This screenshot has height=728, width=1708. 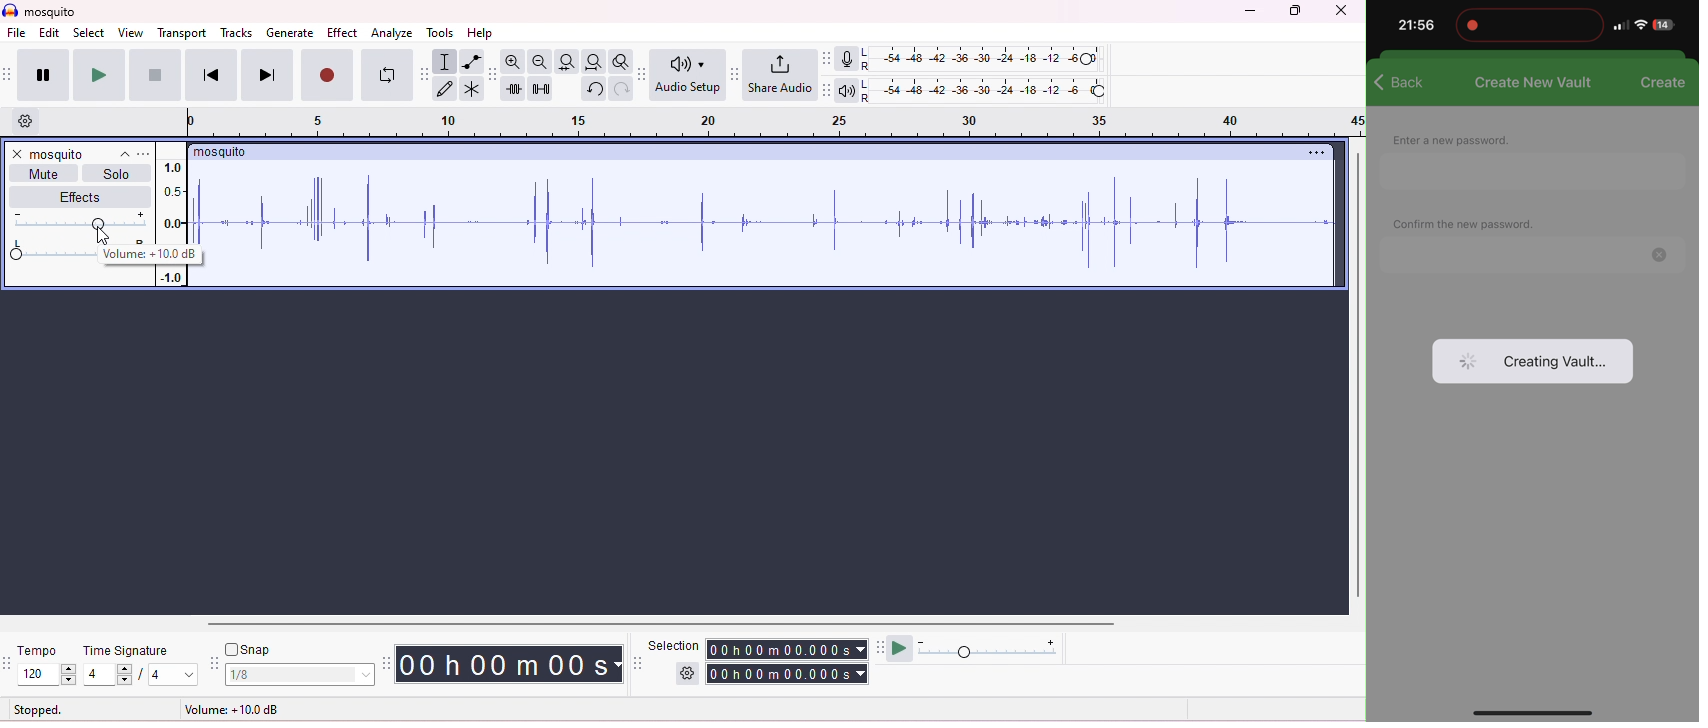 What do you see at coordinates (342, 32) in the screenshot?
I see `effect` at bounding box center [342, 32].